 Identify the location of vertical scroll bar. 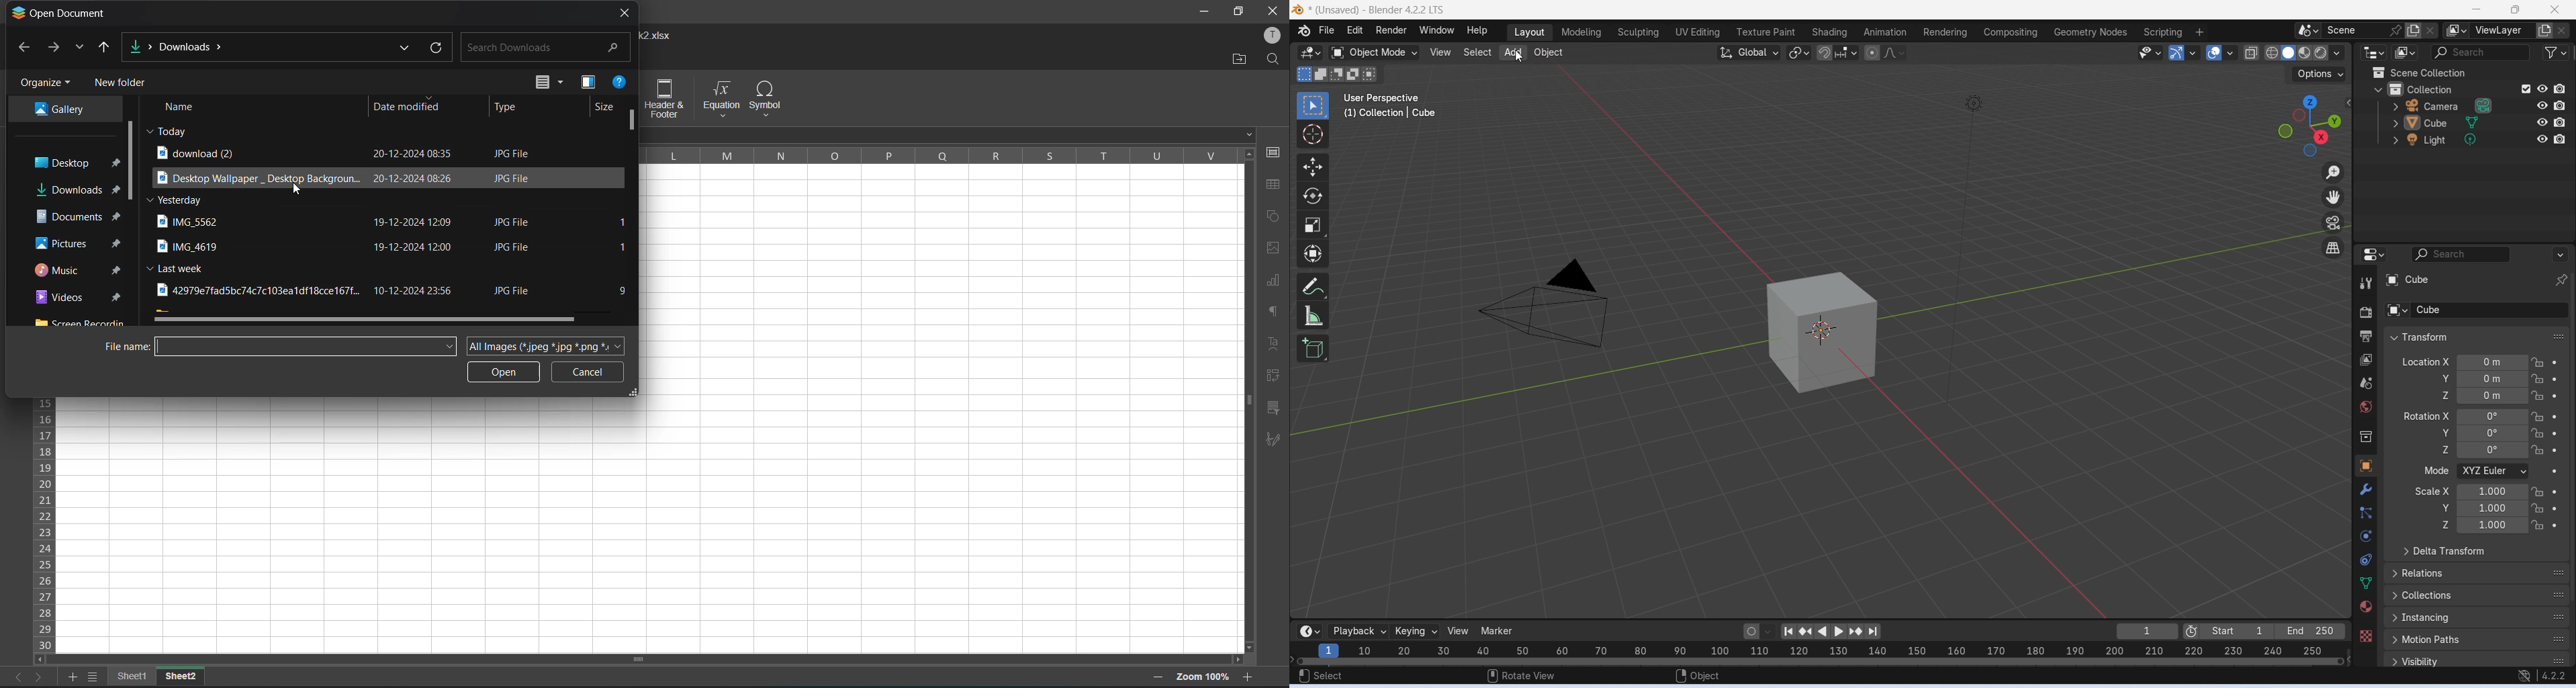
(133, 162).